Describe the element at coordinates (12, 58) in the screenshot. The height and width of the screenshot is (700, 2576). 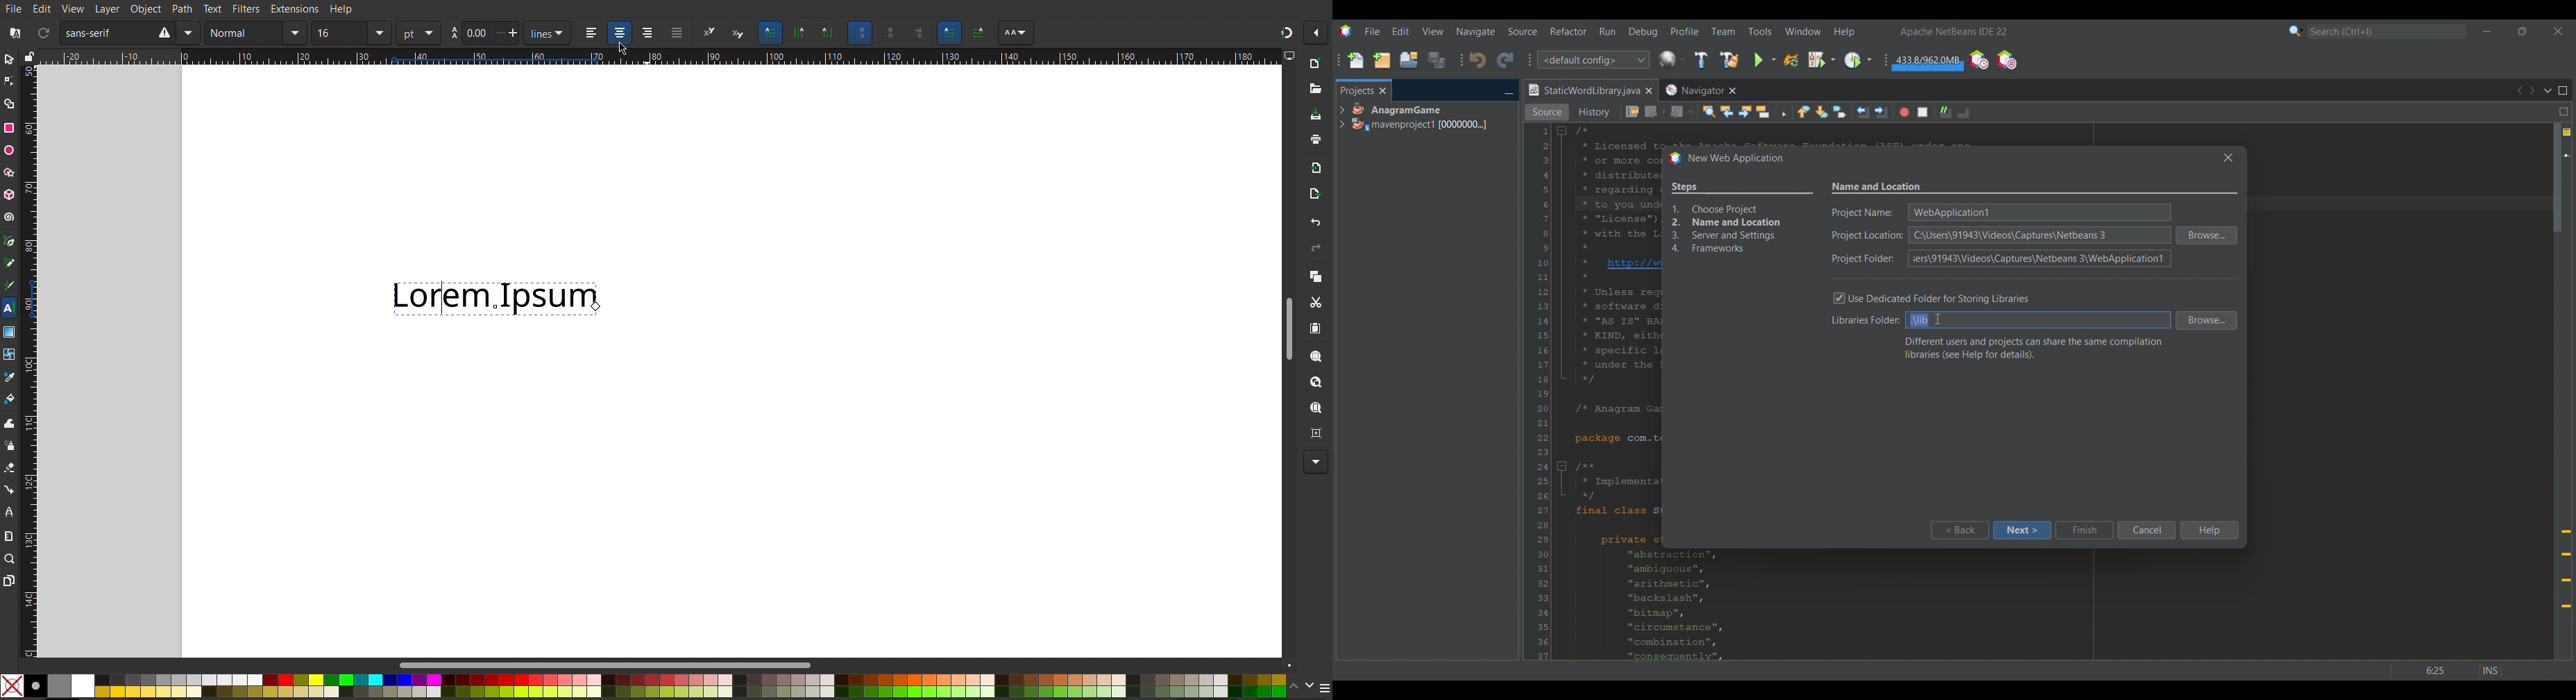
I see `Select` at that location.